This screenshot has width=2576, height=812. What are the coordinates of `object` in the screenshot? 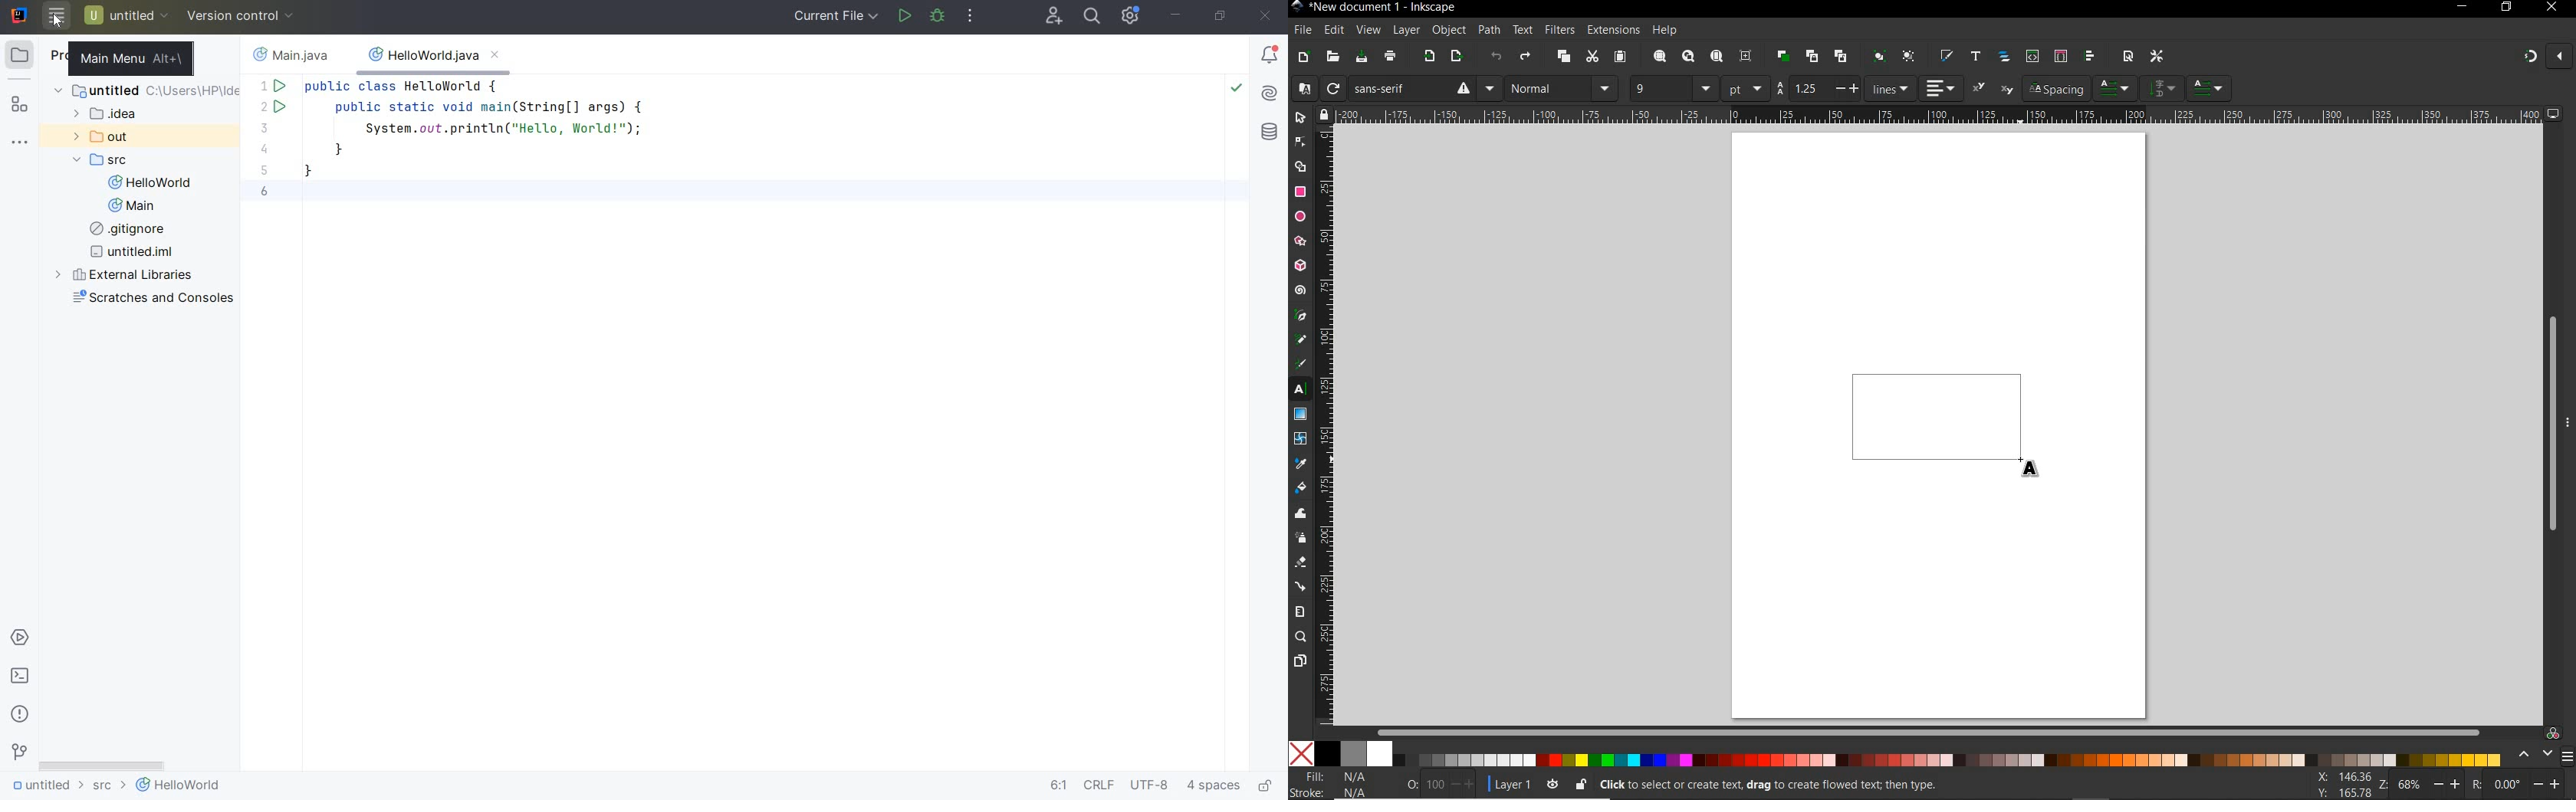 It's located at (1447, 31).